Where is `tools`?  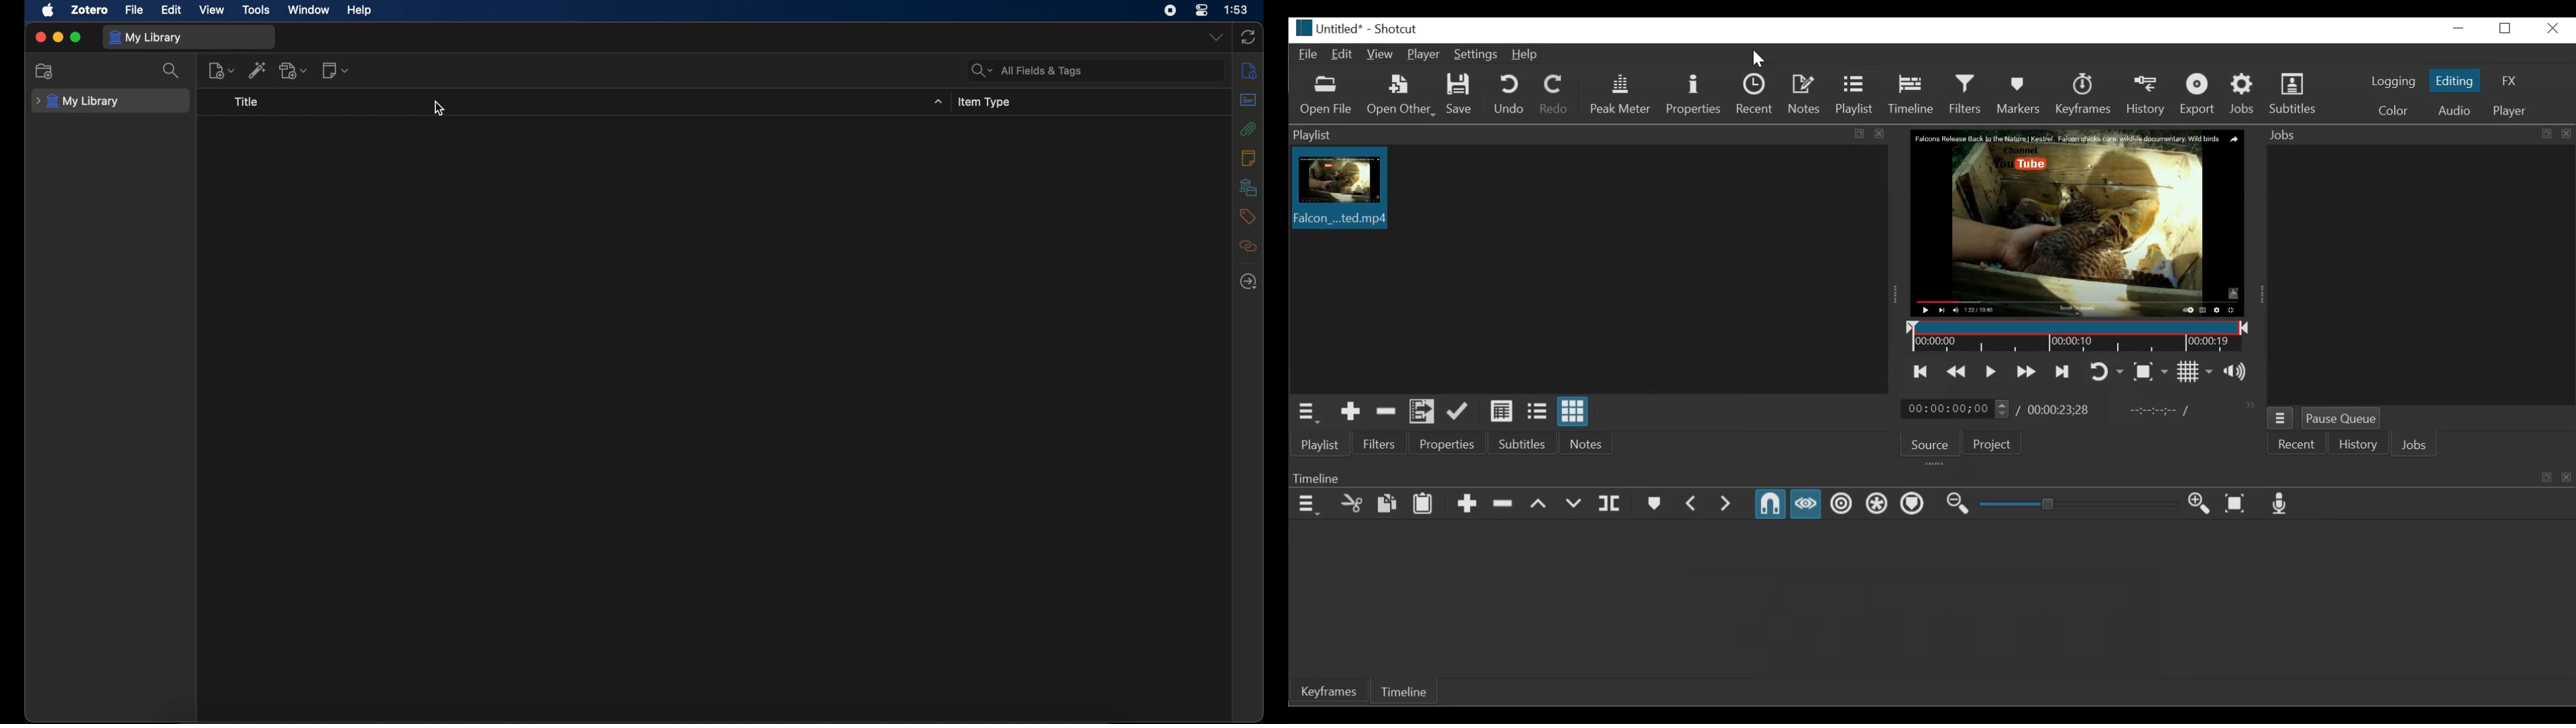
tools is located at coordinates (257, 10).